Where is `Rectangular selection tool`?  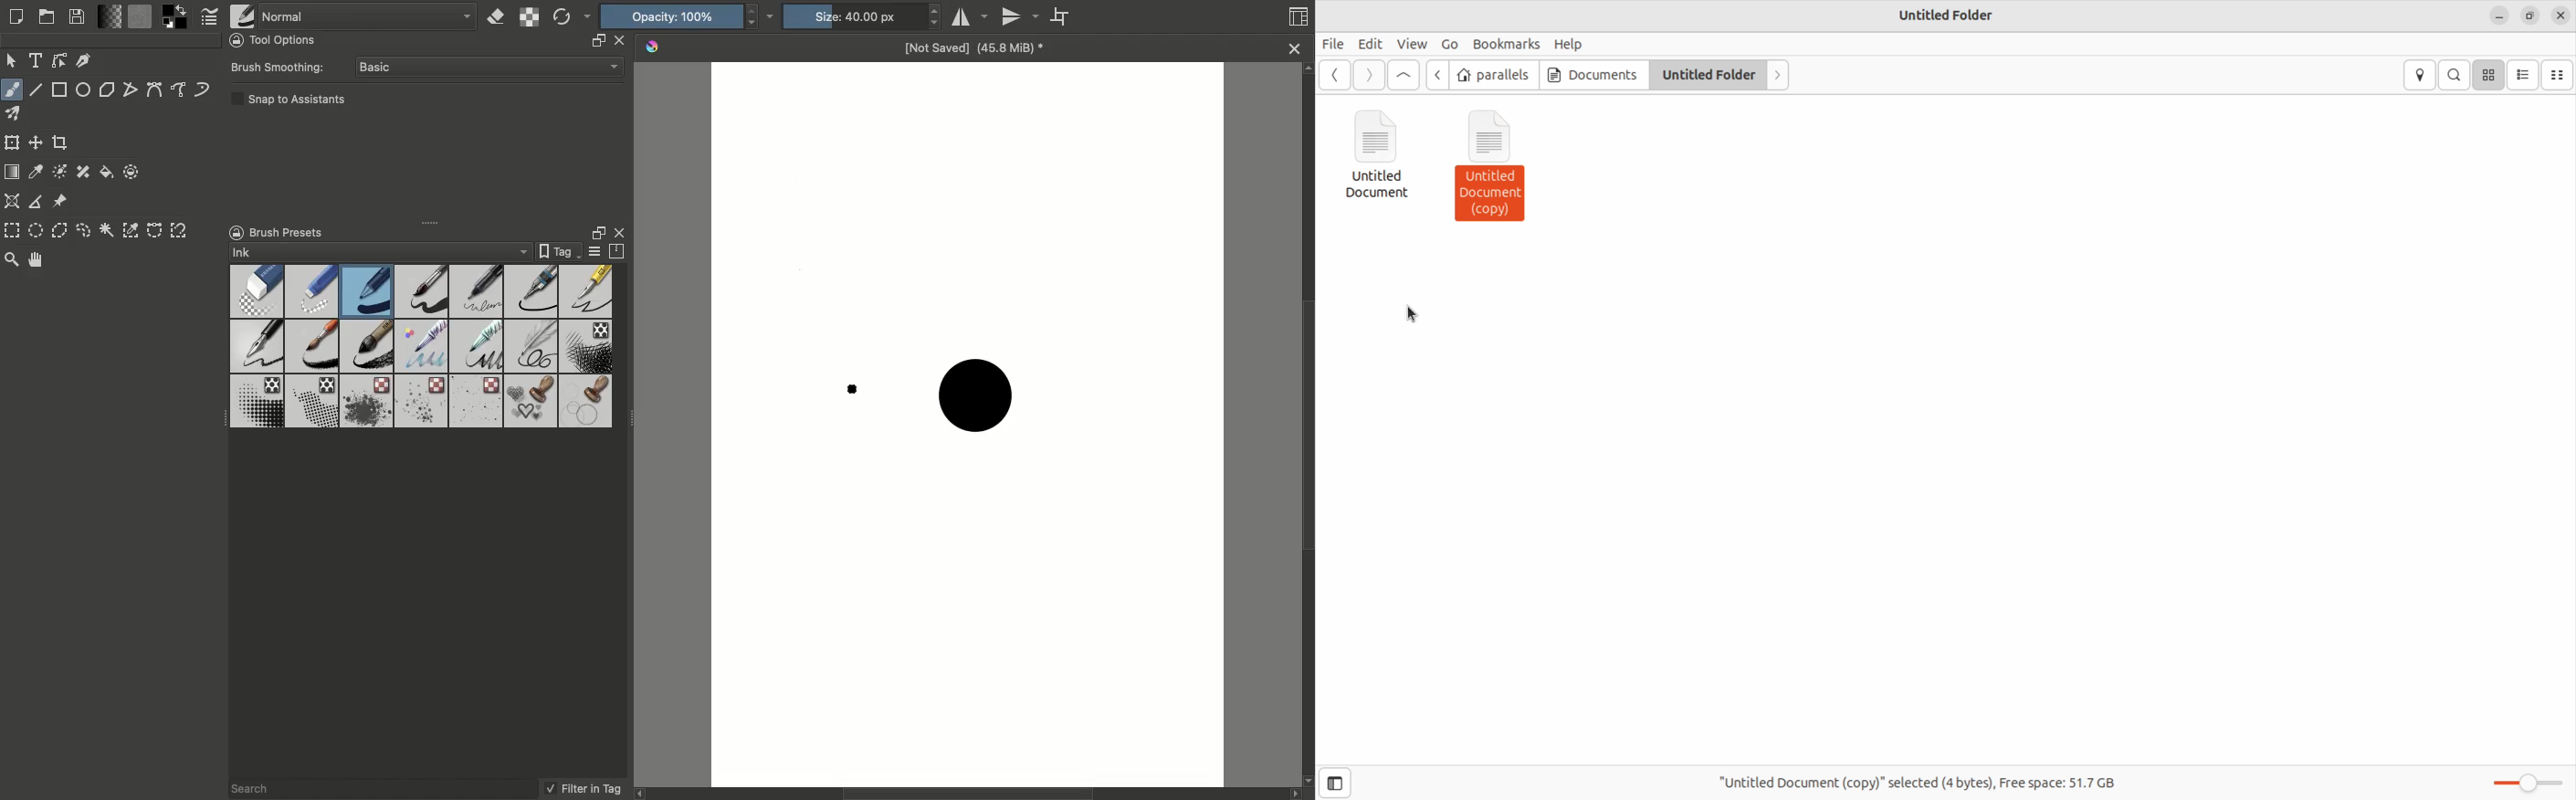
Rectangular selection tool is located at coordinates (14, 230).